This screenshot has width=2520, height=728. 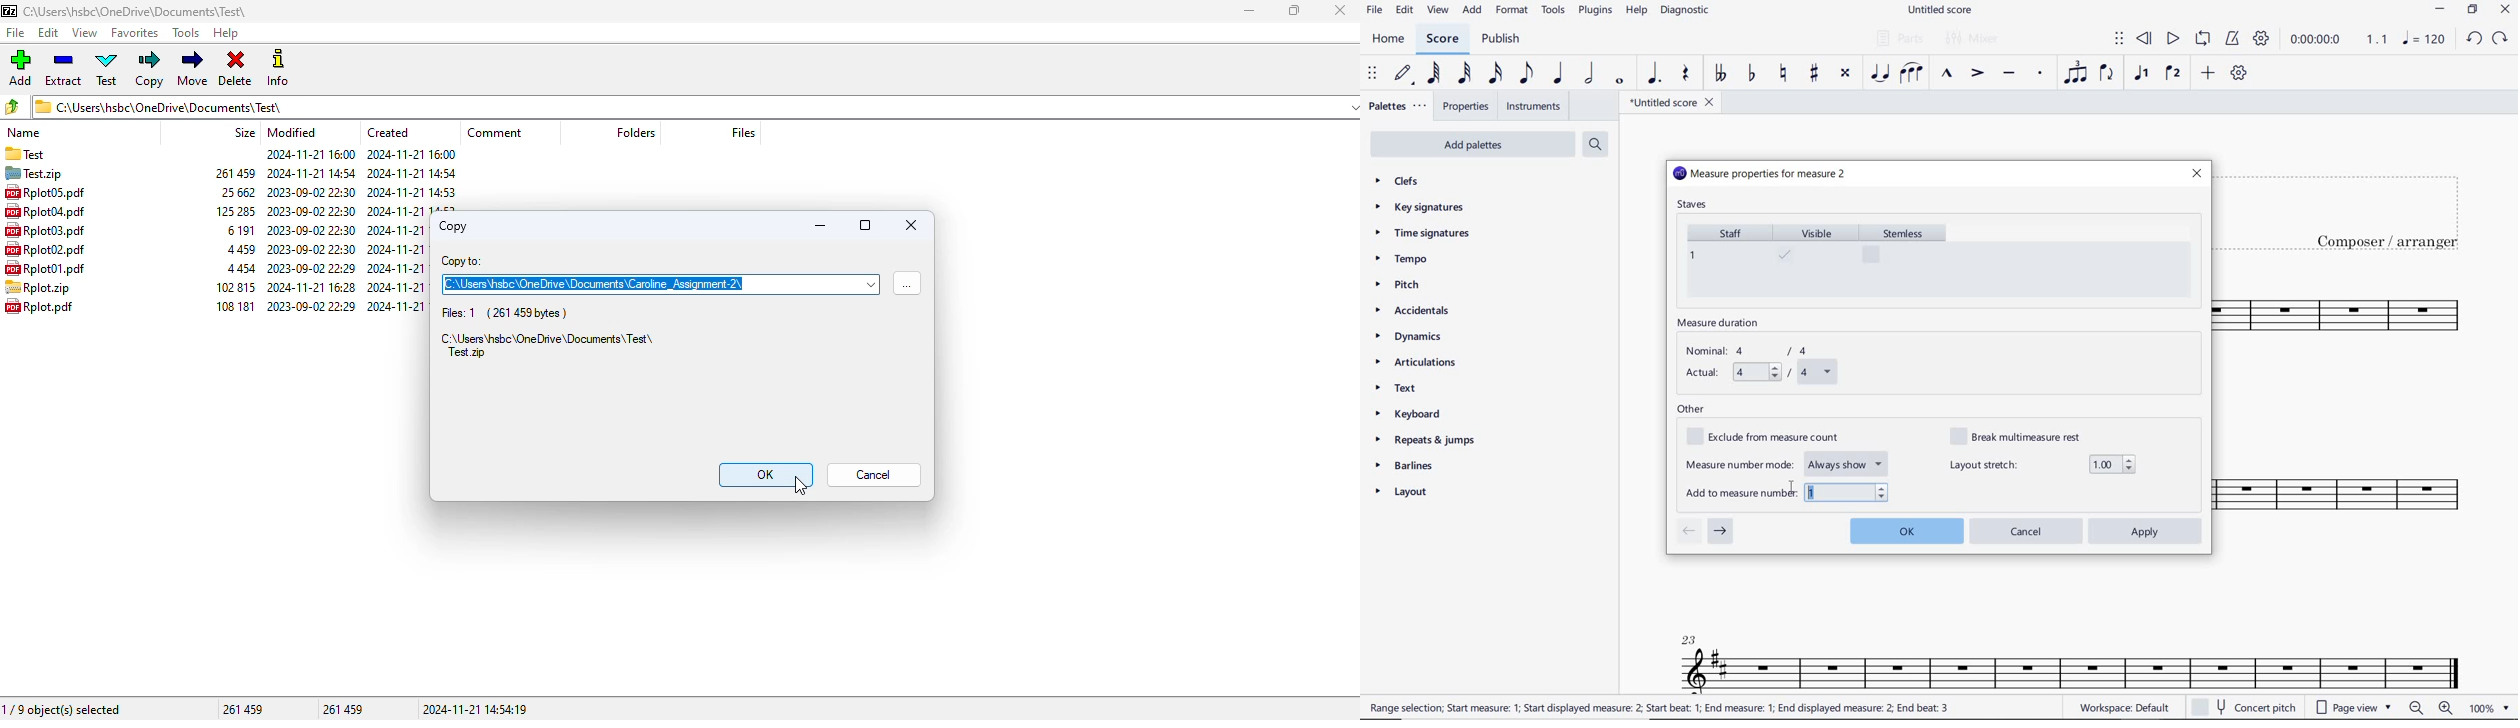 What do you see at coordinates (870, 284) in the screenshot?
I see `options` at bounding box center [870, 284].